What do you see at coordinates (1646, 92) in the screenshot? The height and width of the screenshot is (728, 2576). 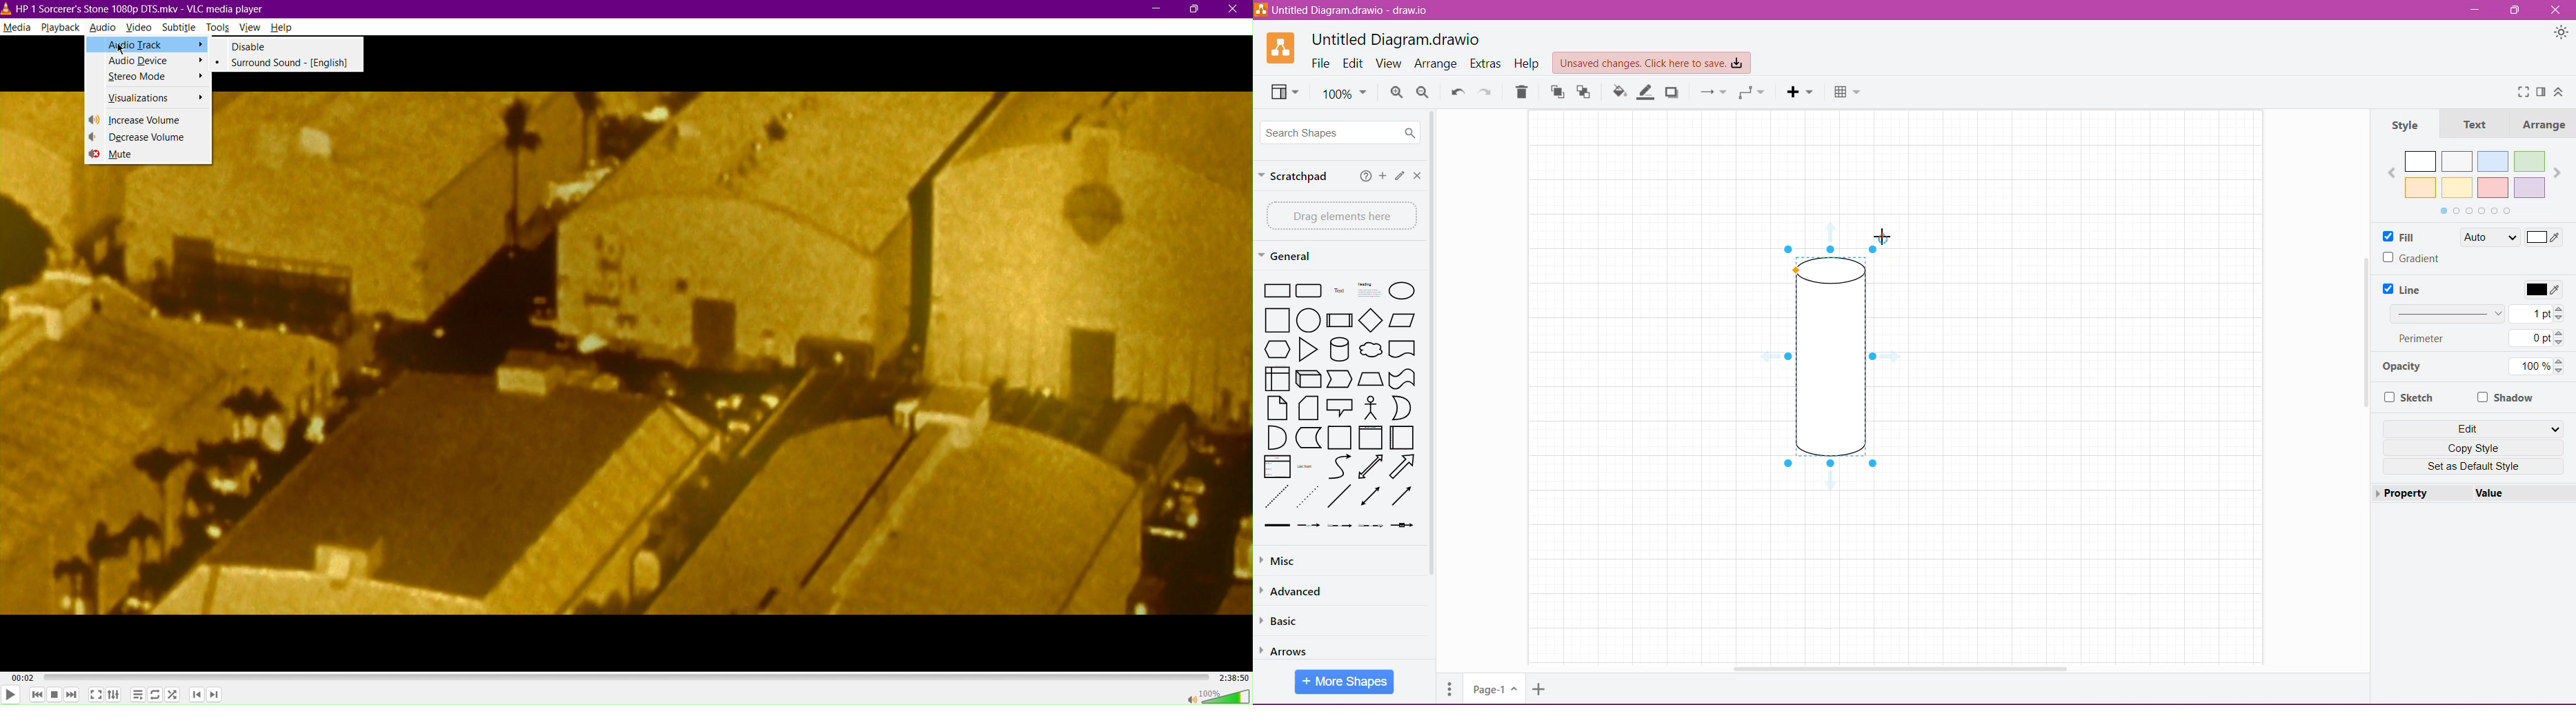 I see `Line Color` at bounding box center [1646, 92].